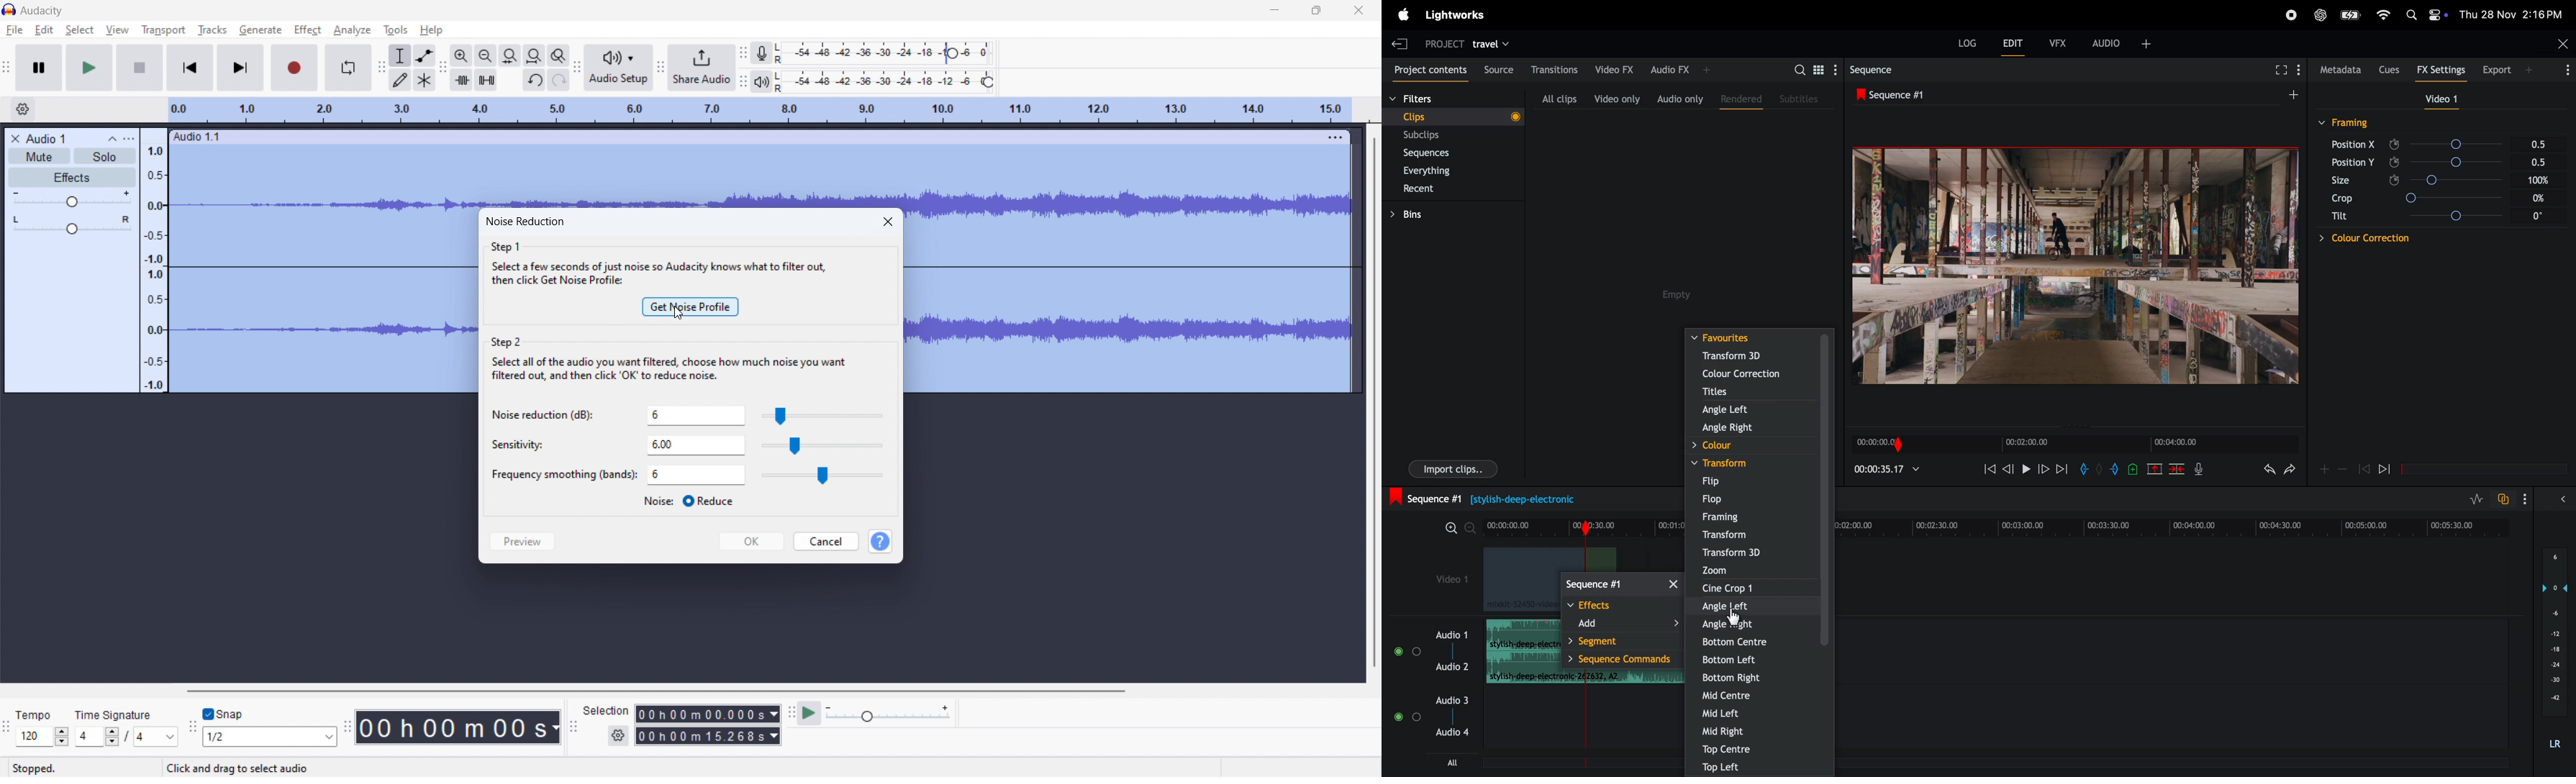 The image size is (2576, 784). Describe the element at coordinates (1434, 99) in the screenshot. I see `filters` at that location.